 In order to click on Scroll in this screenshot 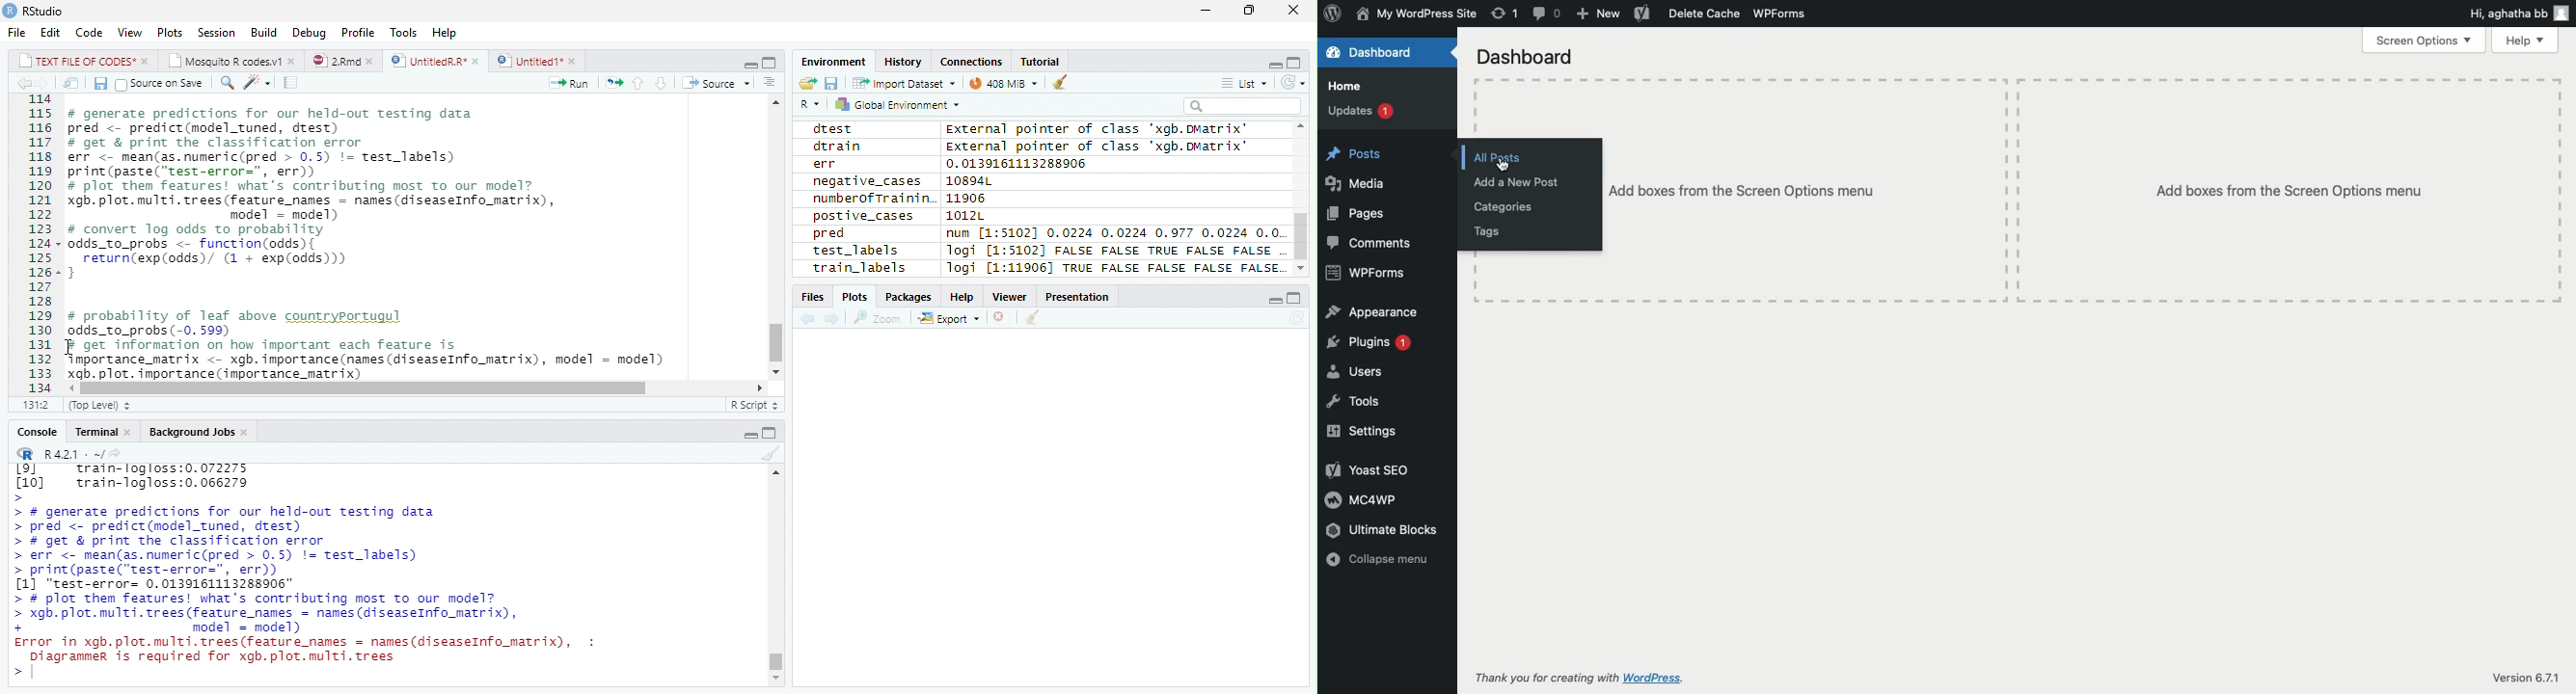, I will do `click(416, 389)`.